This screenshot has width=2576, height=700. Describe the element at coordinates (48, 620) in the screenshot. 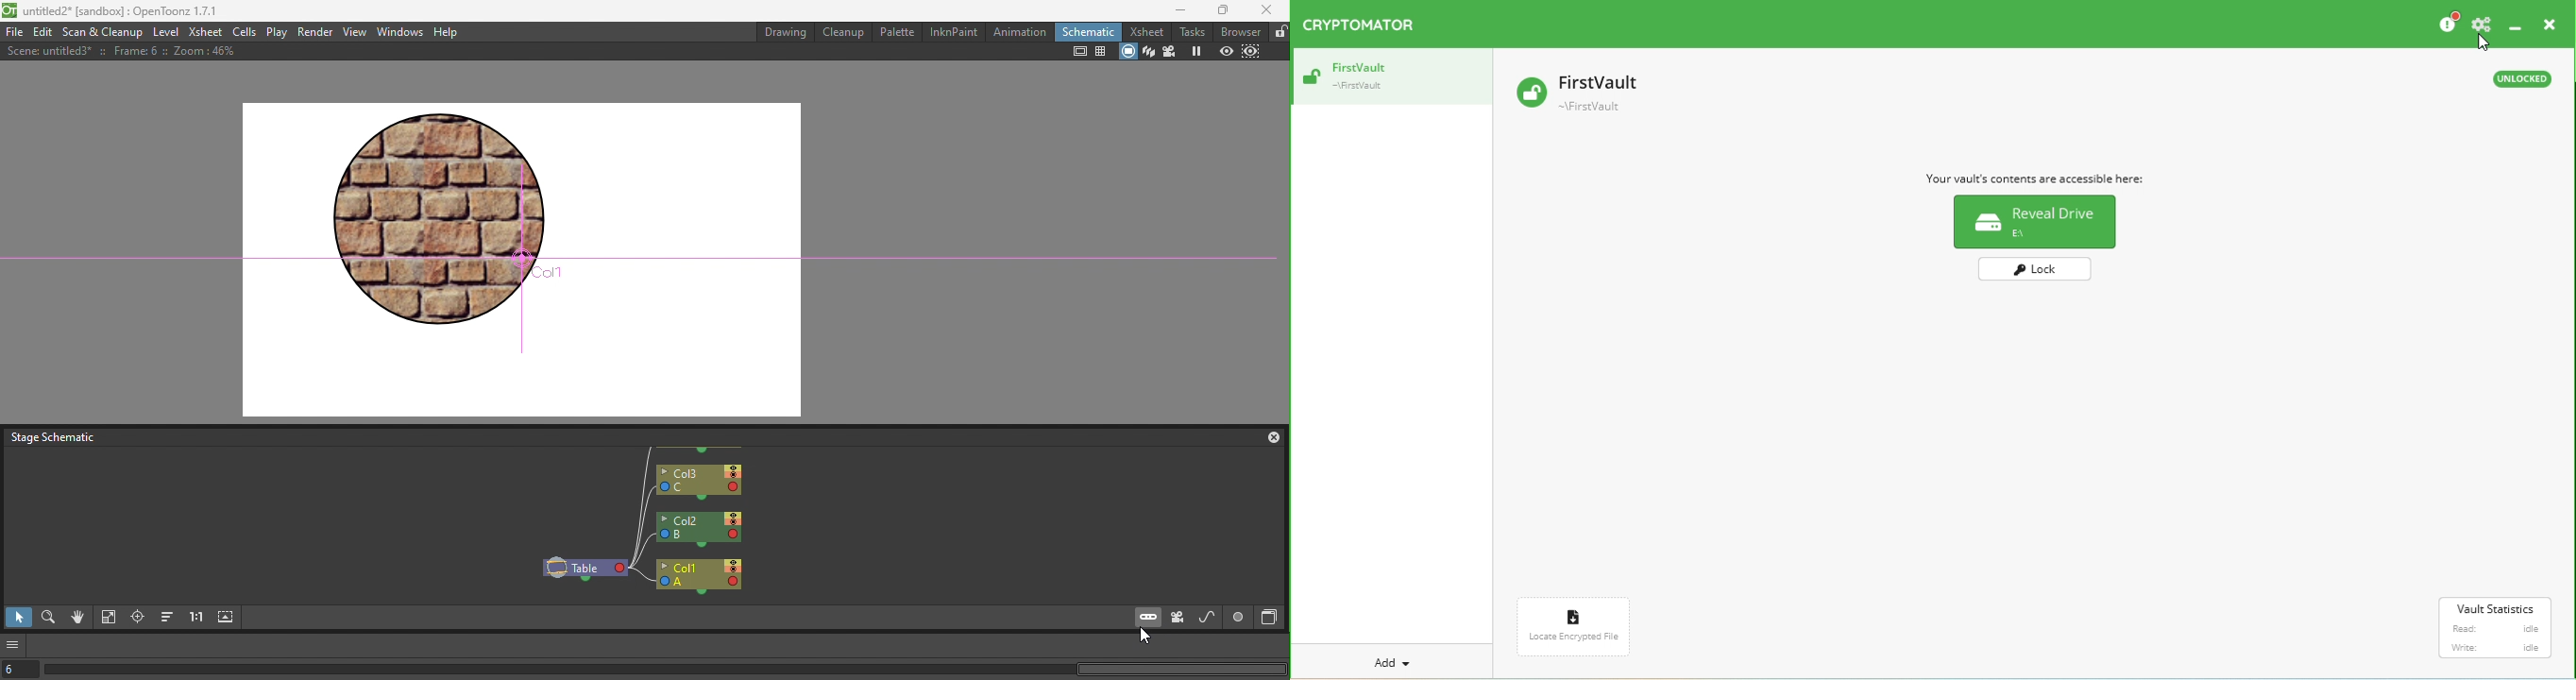

I see `Zoom mode` at that location.